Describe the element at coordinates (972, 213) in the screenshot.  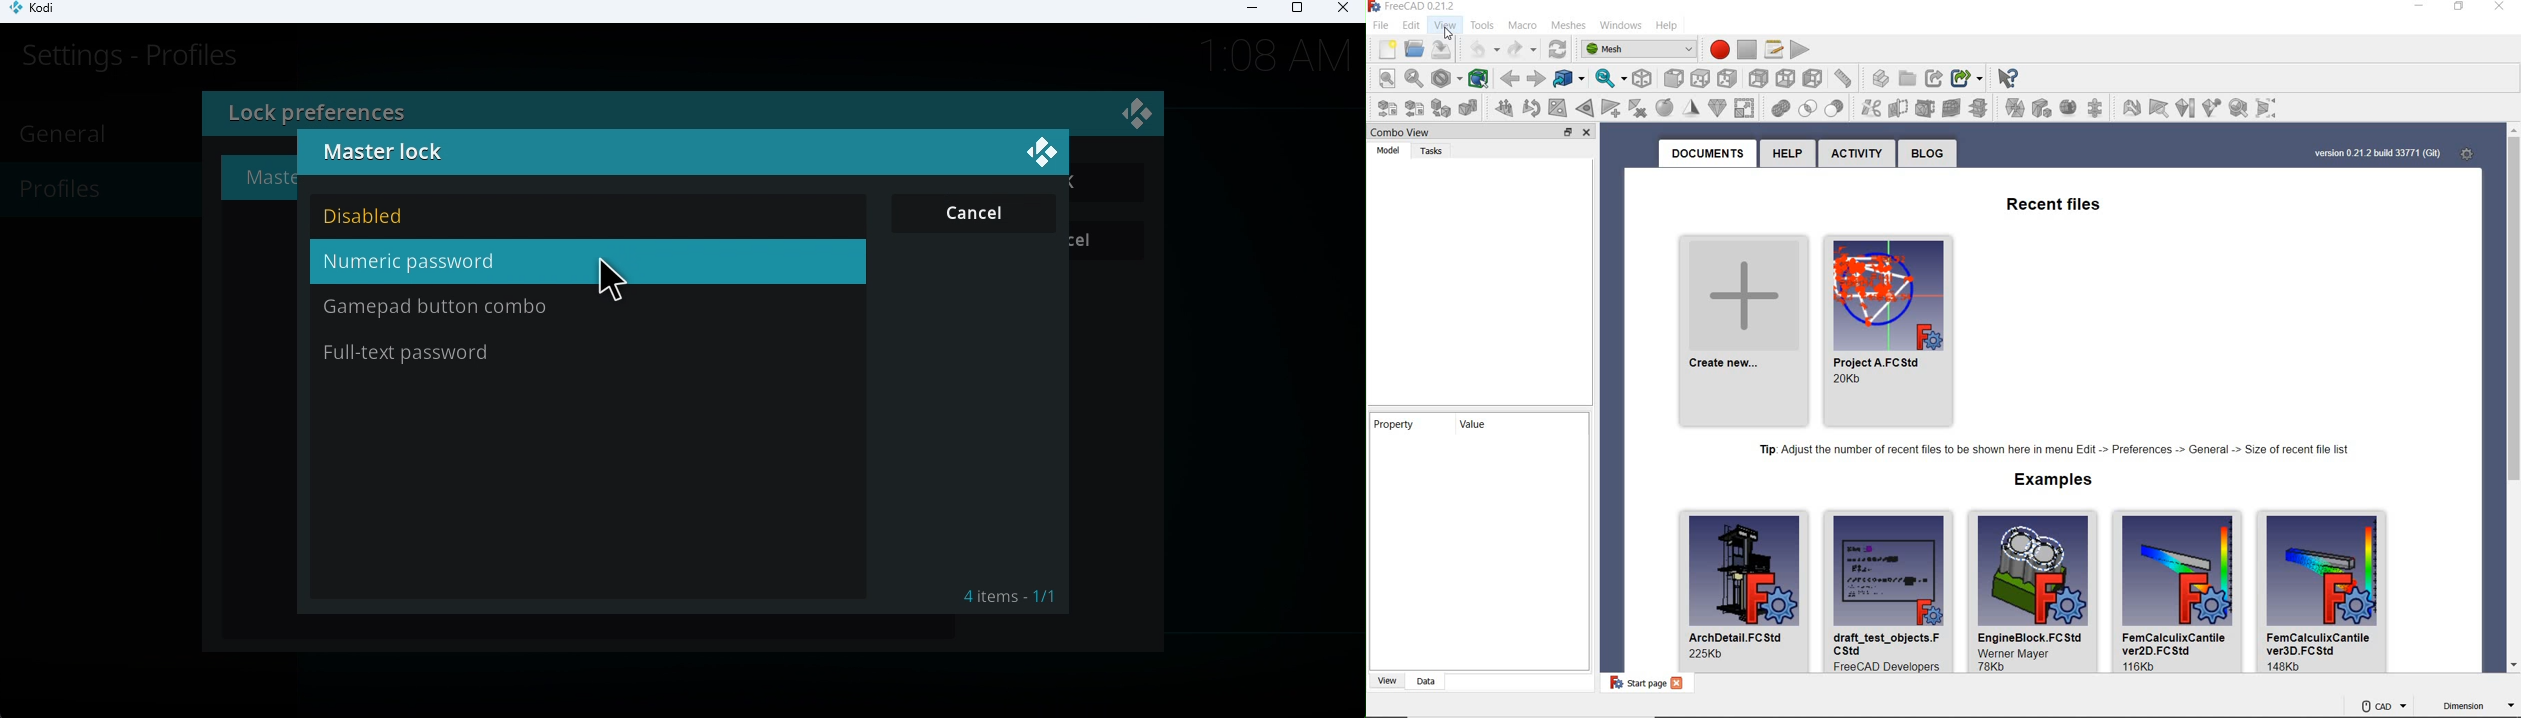
I see `Cancel` at that location.